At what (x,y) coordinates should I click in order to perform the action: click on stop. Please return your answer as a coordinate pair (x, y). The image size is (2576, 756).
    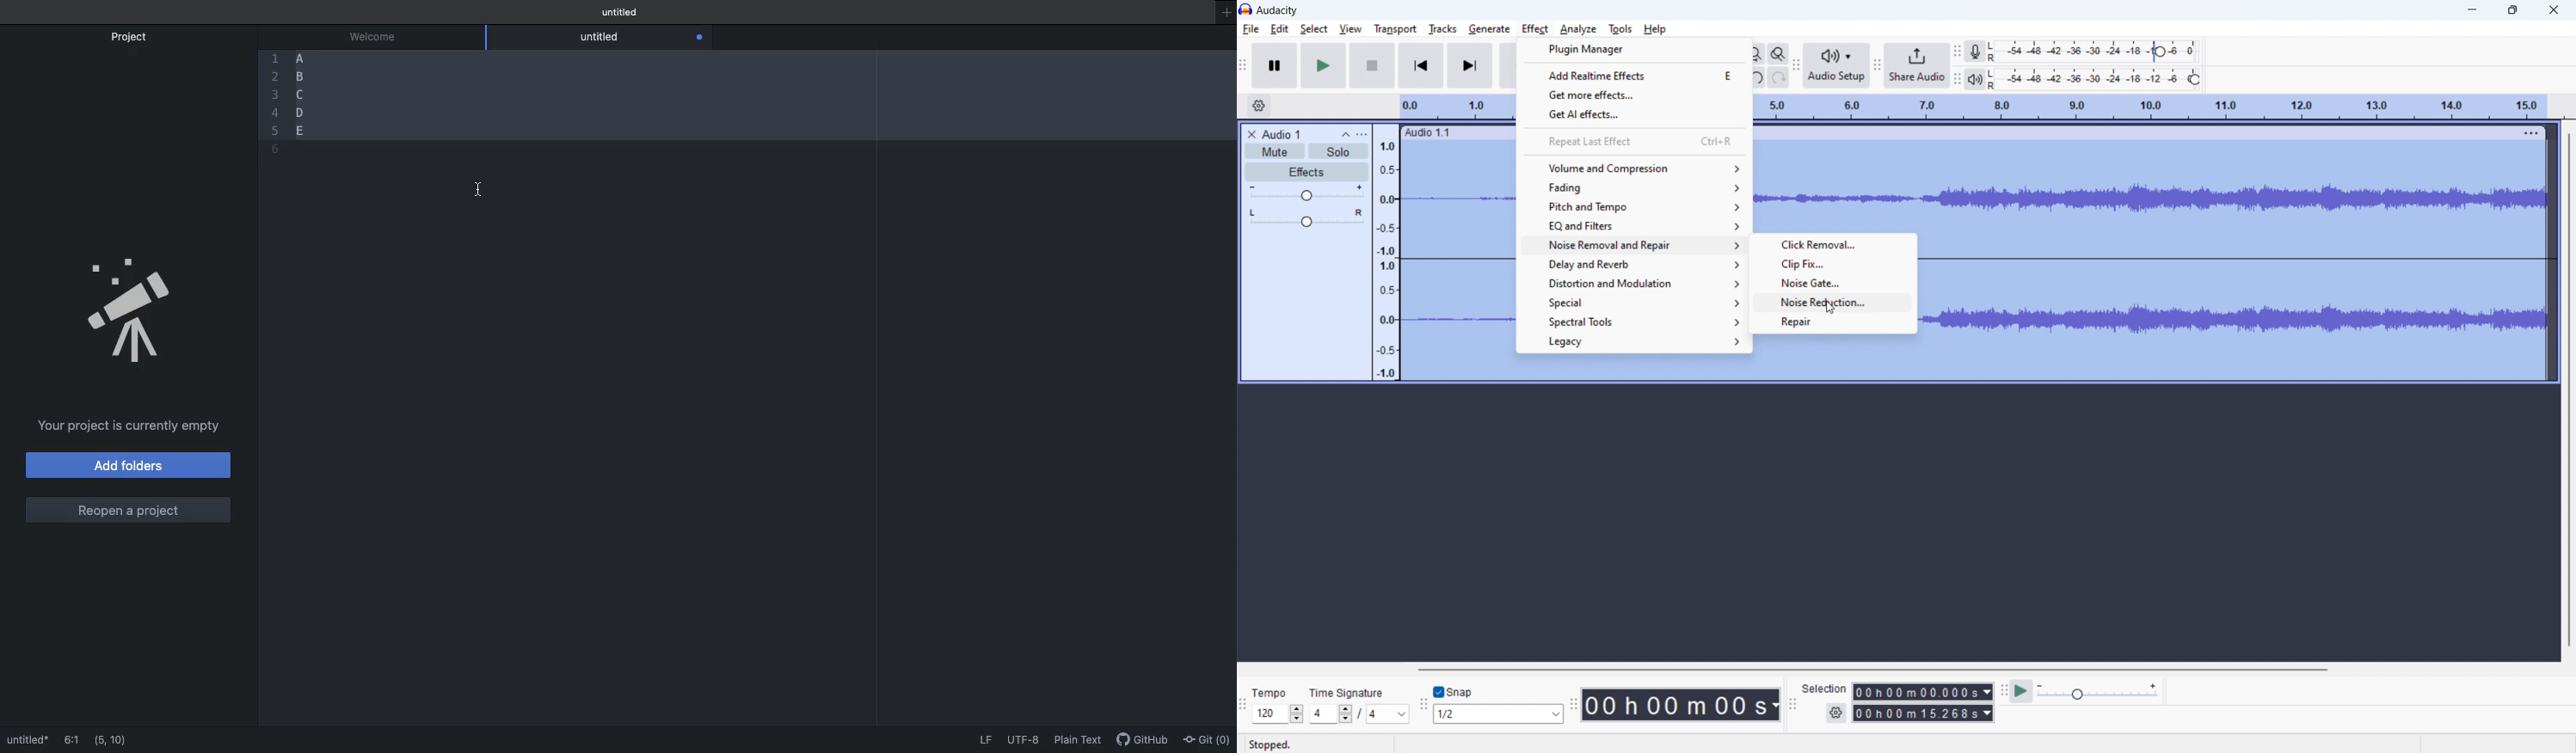
    Looking at the image, I should click on (1372, 66).